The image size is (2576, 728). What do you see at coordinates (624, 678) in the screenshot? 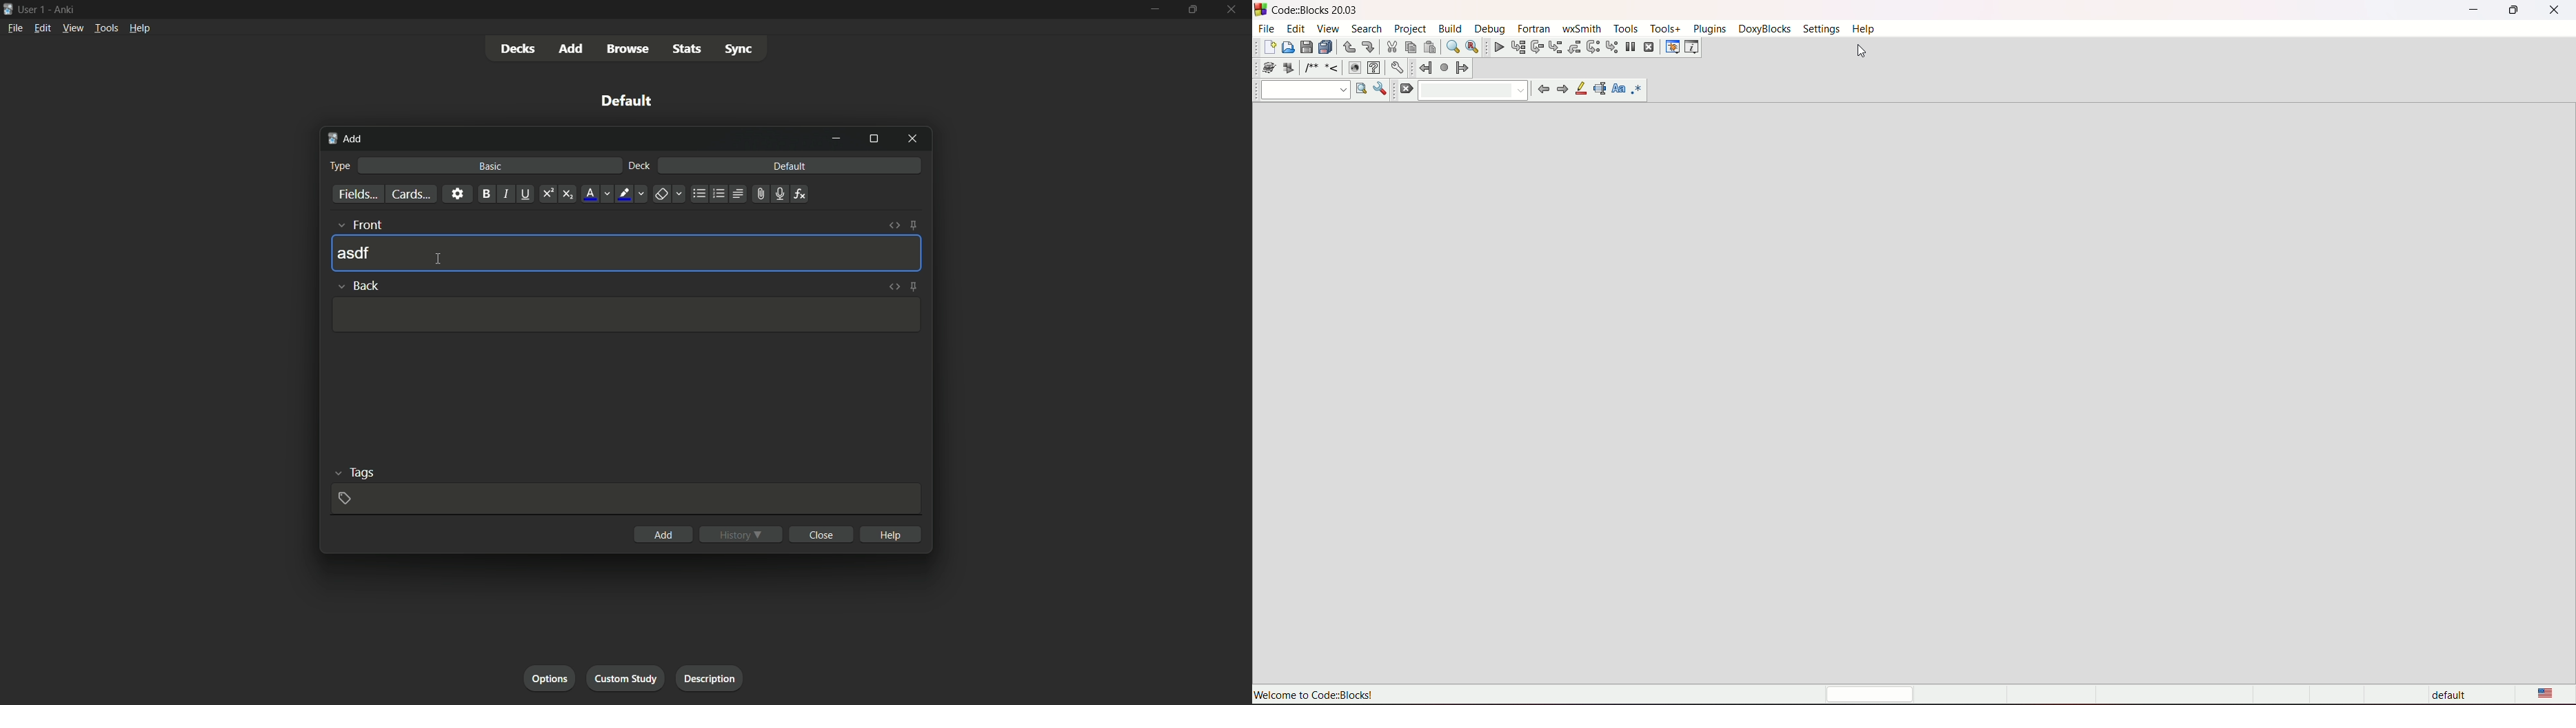
I see `custom study` at bounding box center [624, 678].